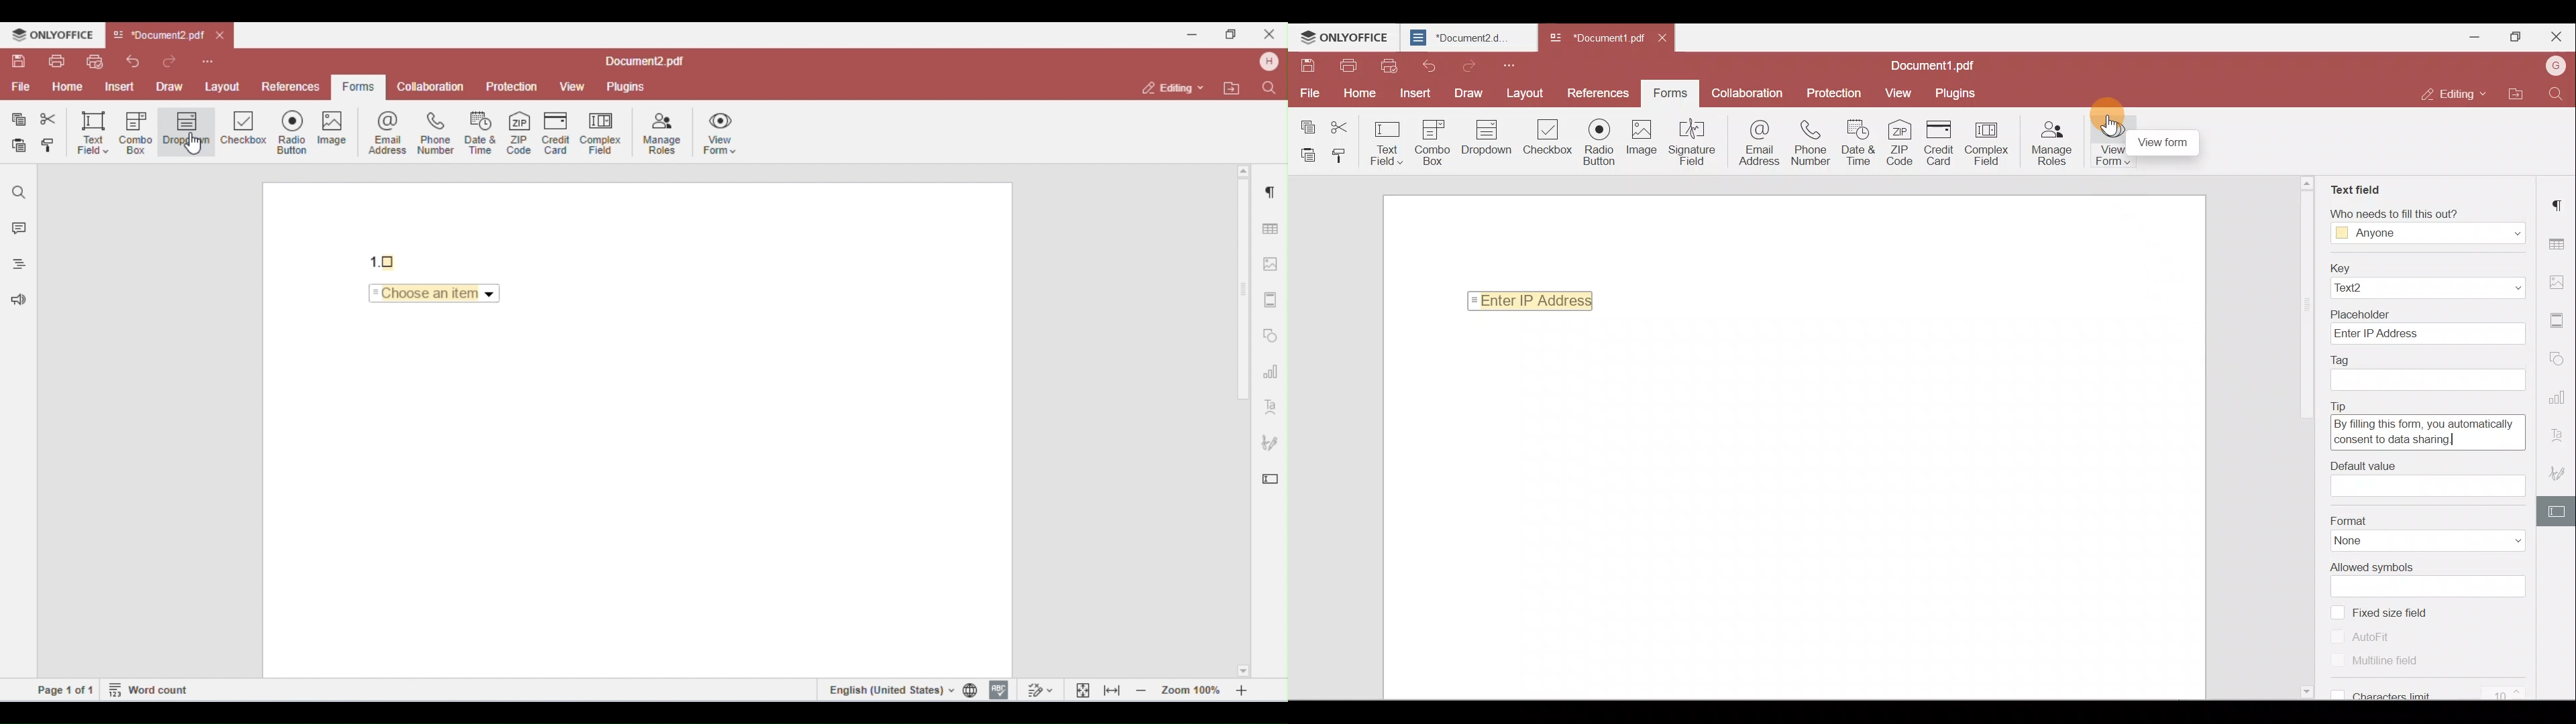  I want to click on Multiline field, so click(2394, 662).